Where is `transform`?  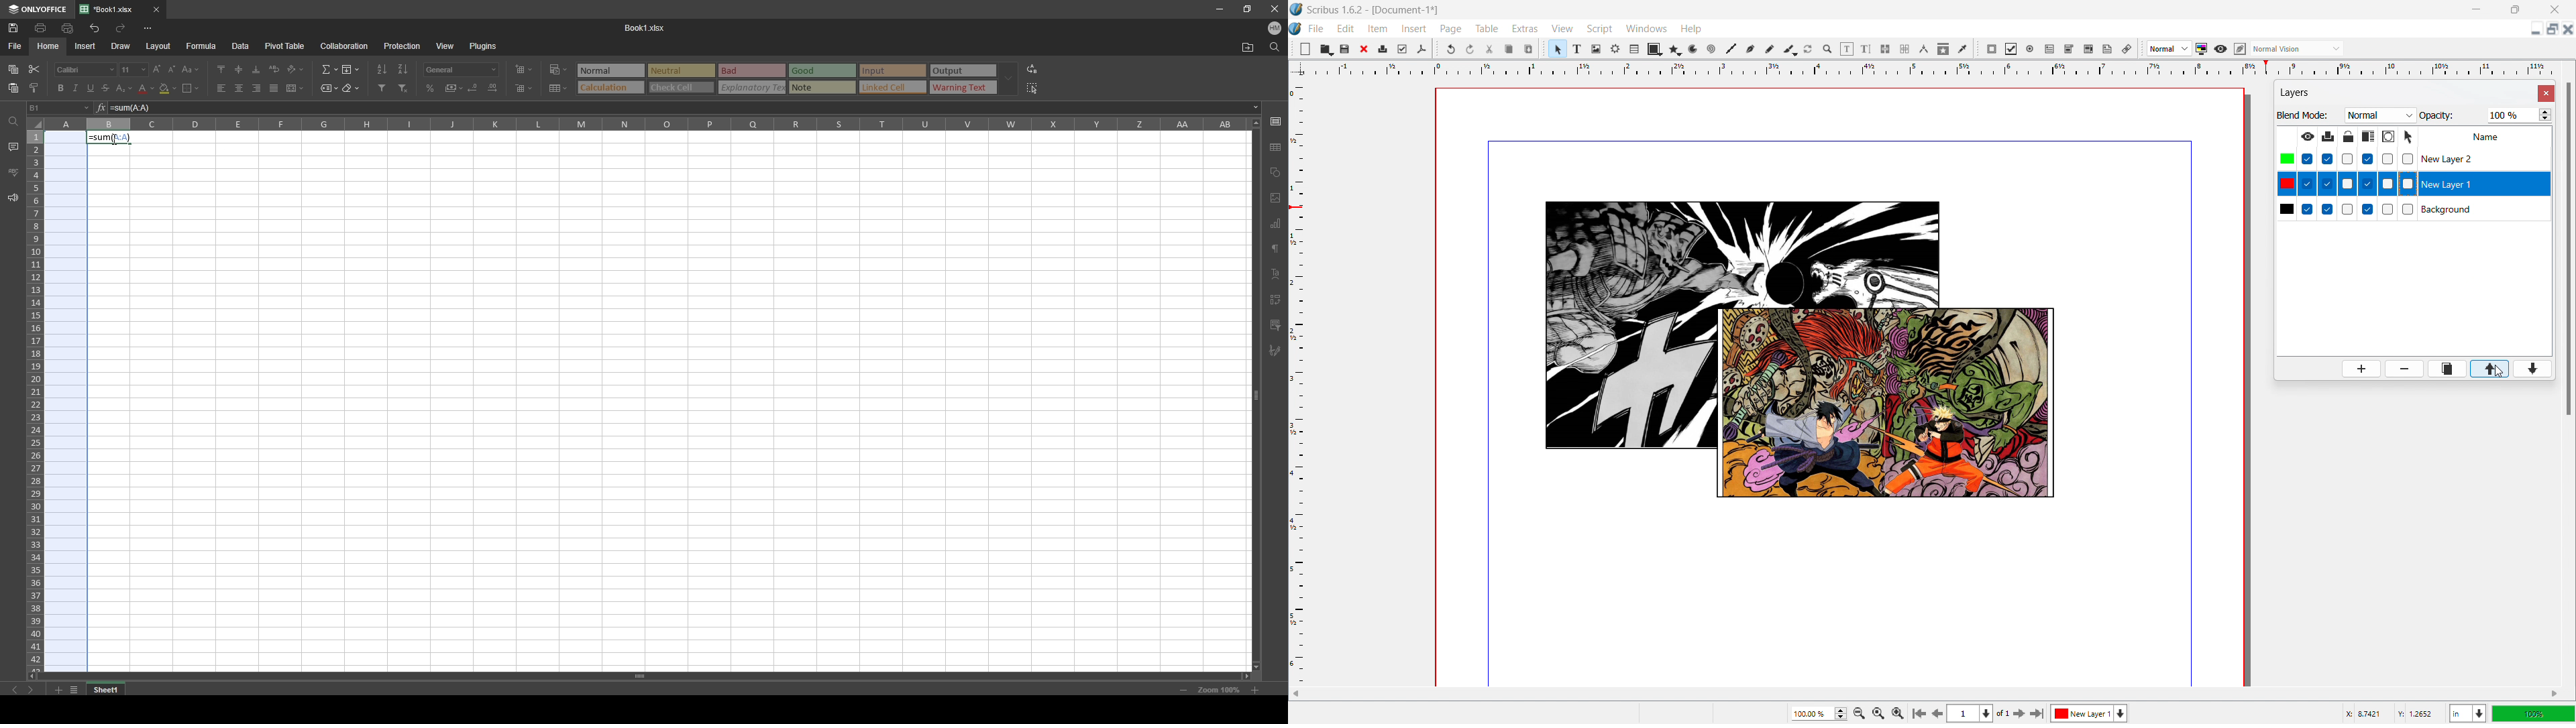
transform is located at coordinates (1275, 300).